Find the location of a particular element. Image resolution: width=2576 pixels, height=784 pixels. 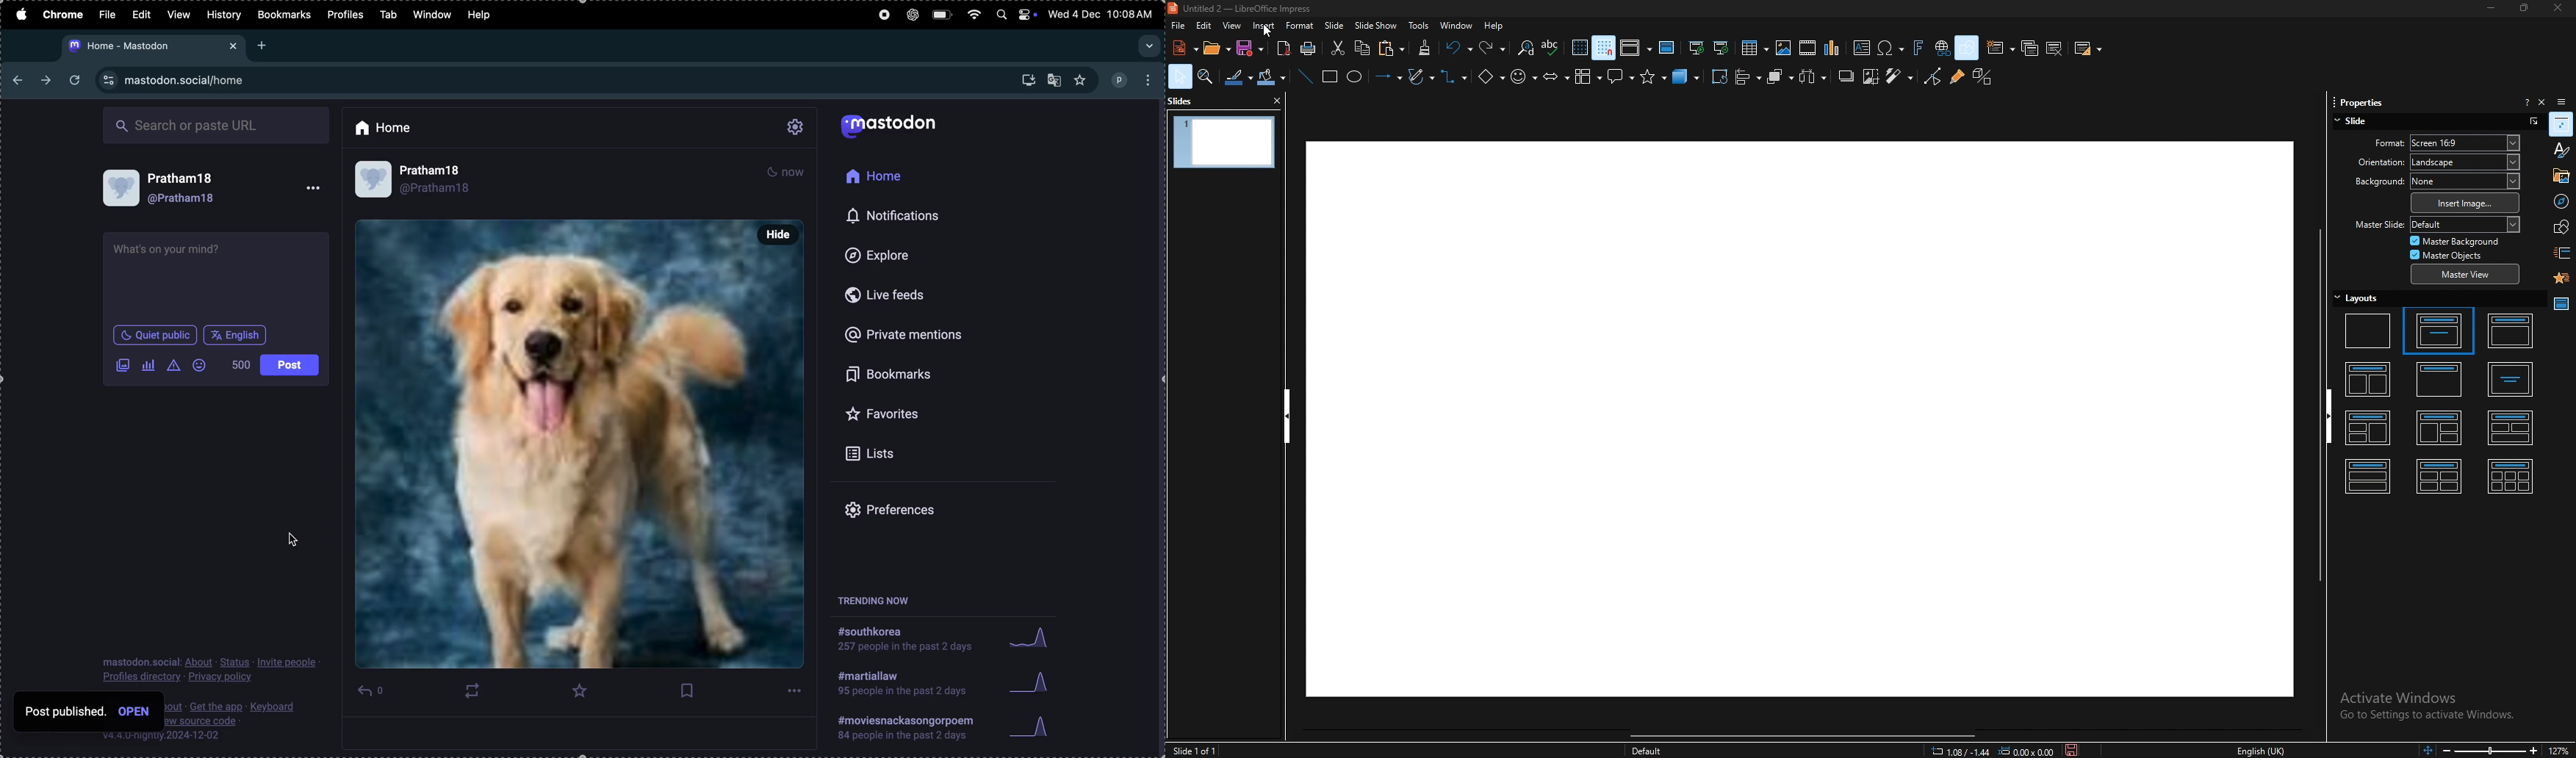

redo is located at coordinates (1494, 47).